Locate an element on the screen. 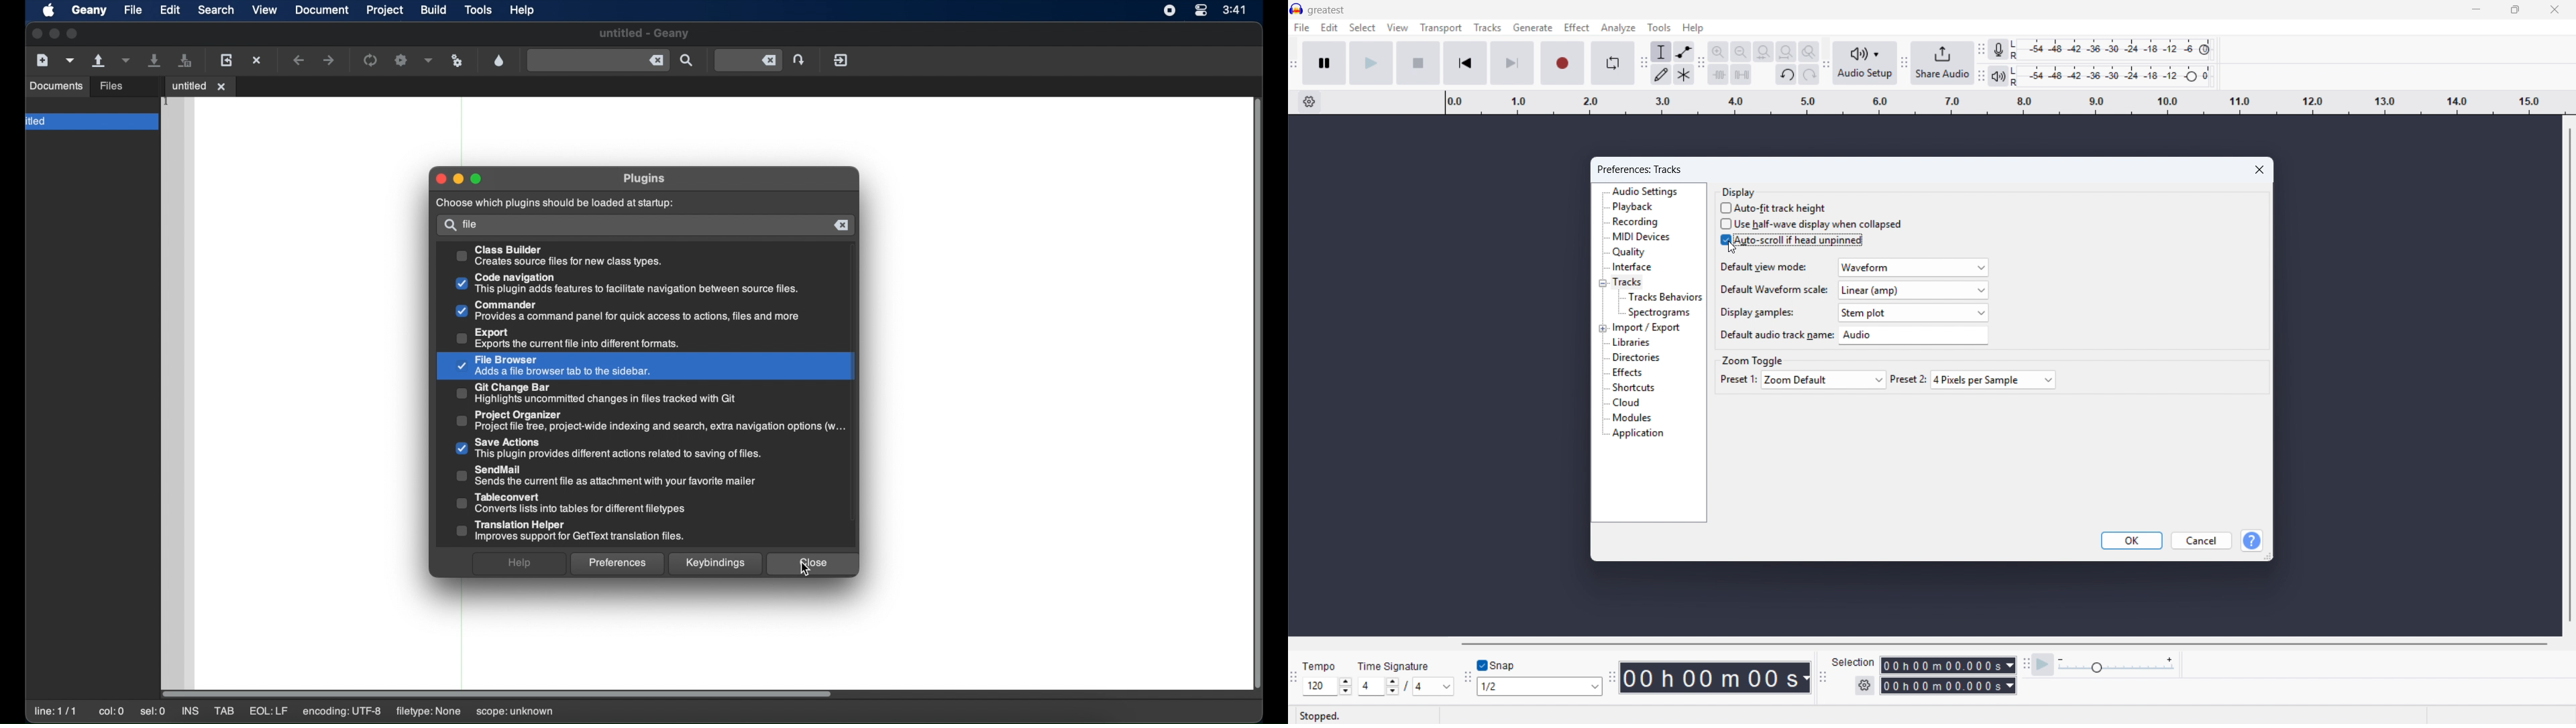  toggle snap is located at coordinates (1499, 665).